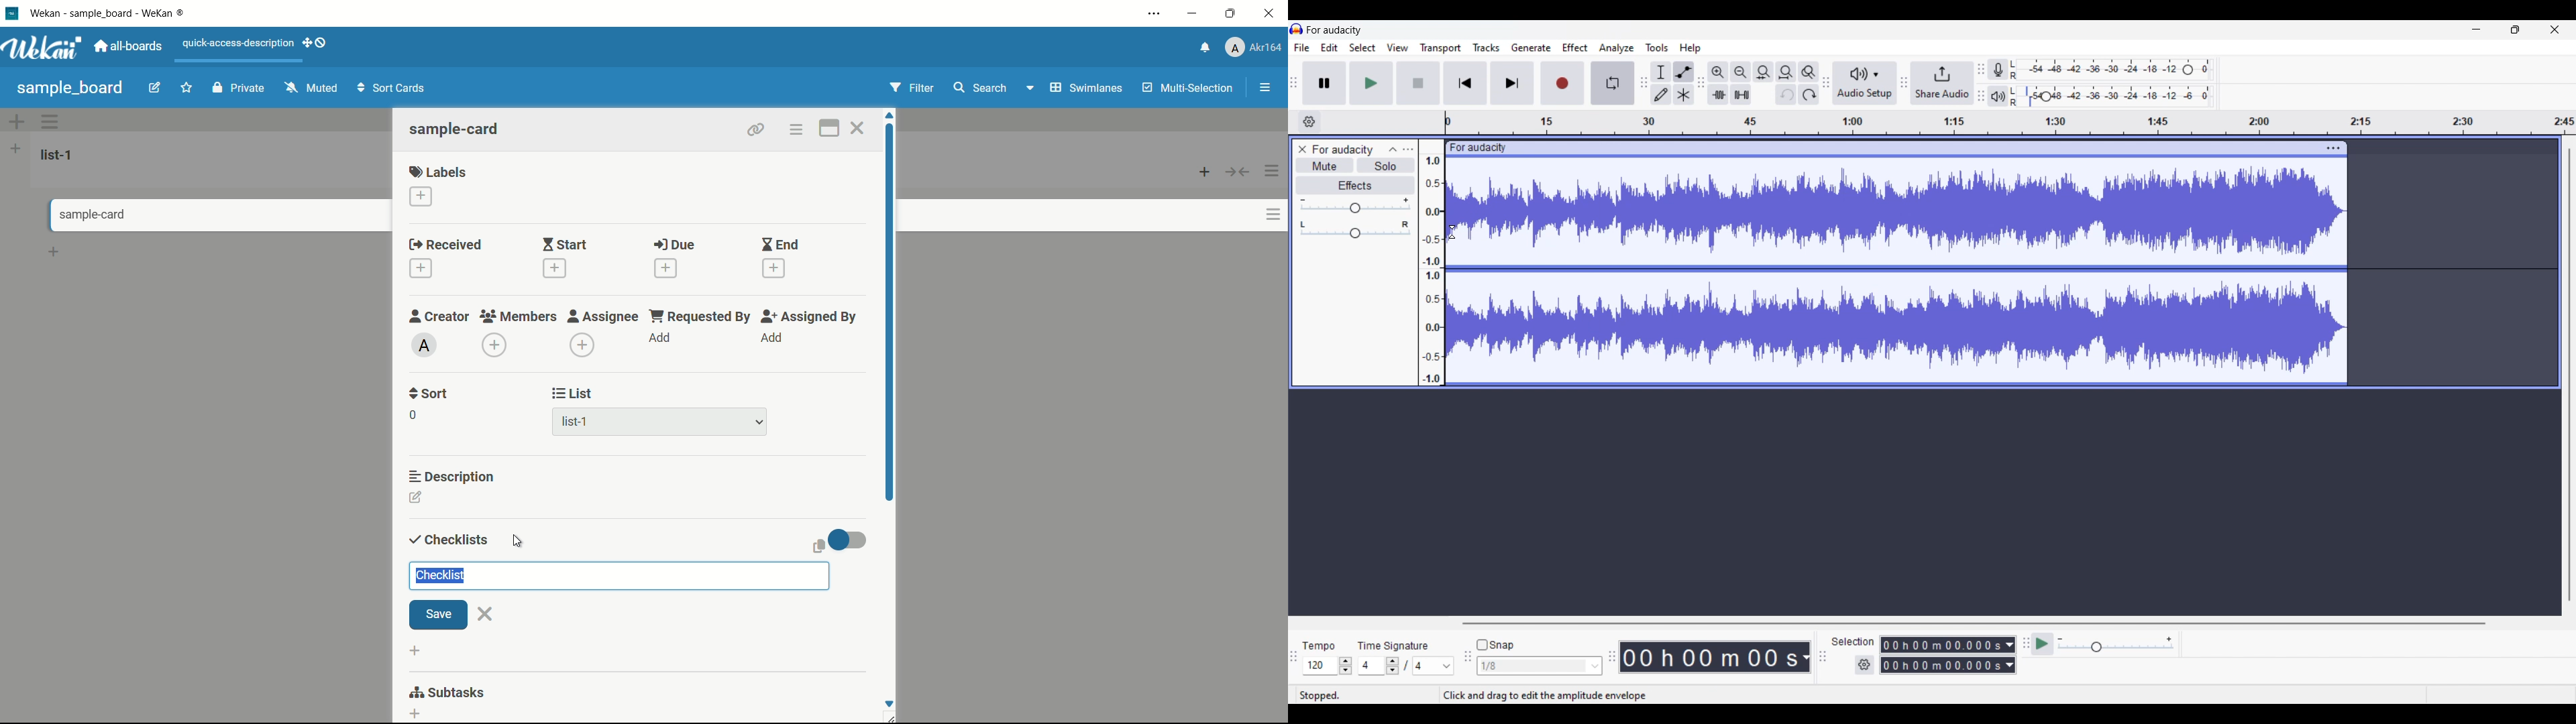 The image size is (2576, 728). What do you see at coordinates (486, 613) in the screenshot?
I see `close` at bounding box center [486, 613].